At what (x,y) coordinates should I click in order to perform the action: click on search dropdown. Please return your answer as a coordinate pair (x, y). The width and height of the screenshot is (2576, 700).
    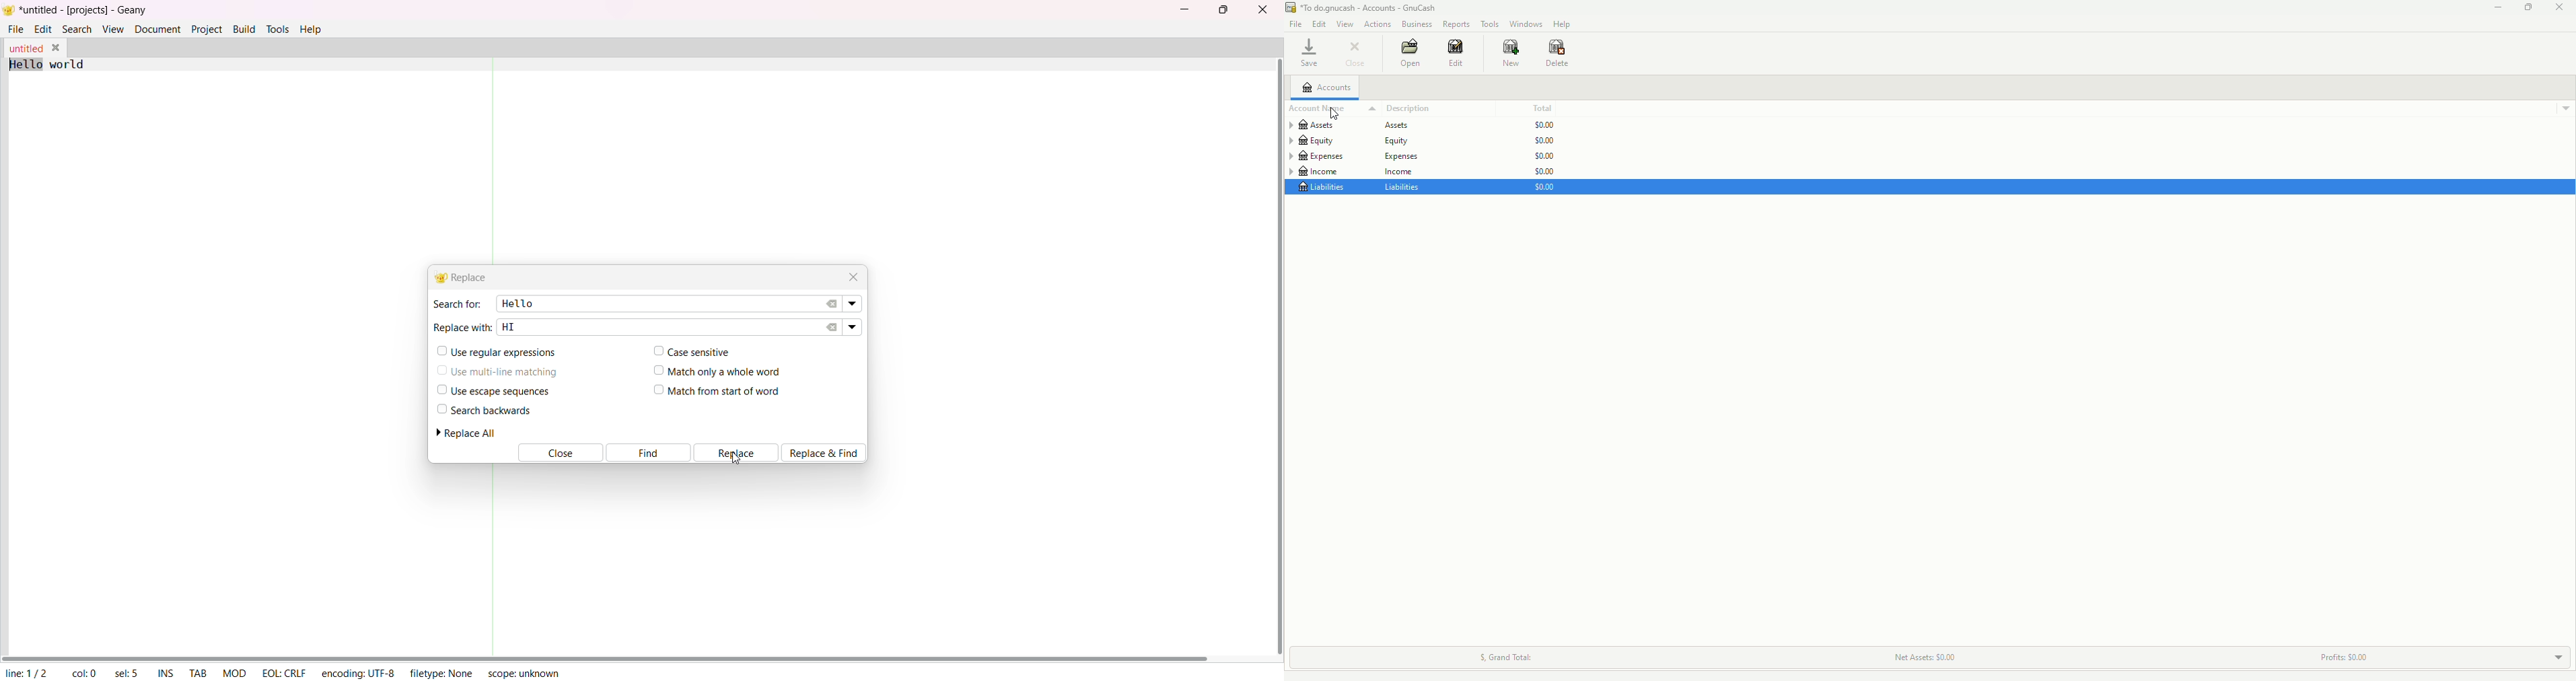
    Looking at the image, I should click on (854, 304).